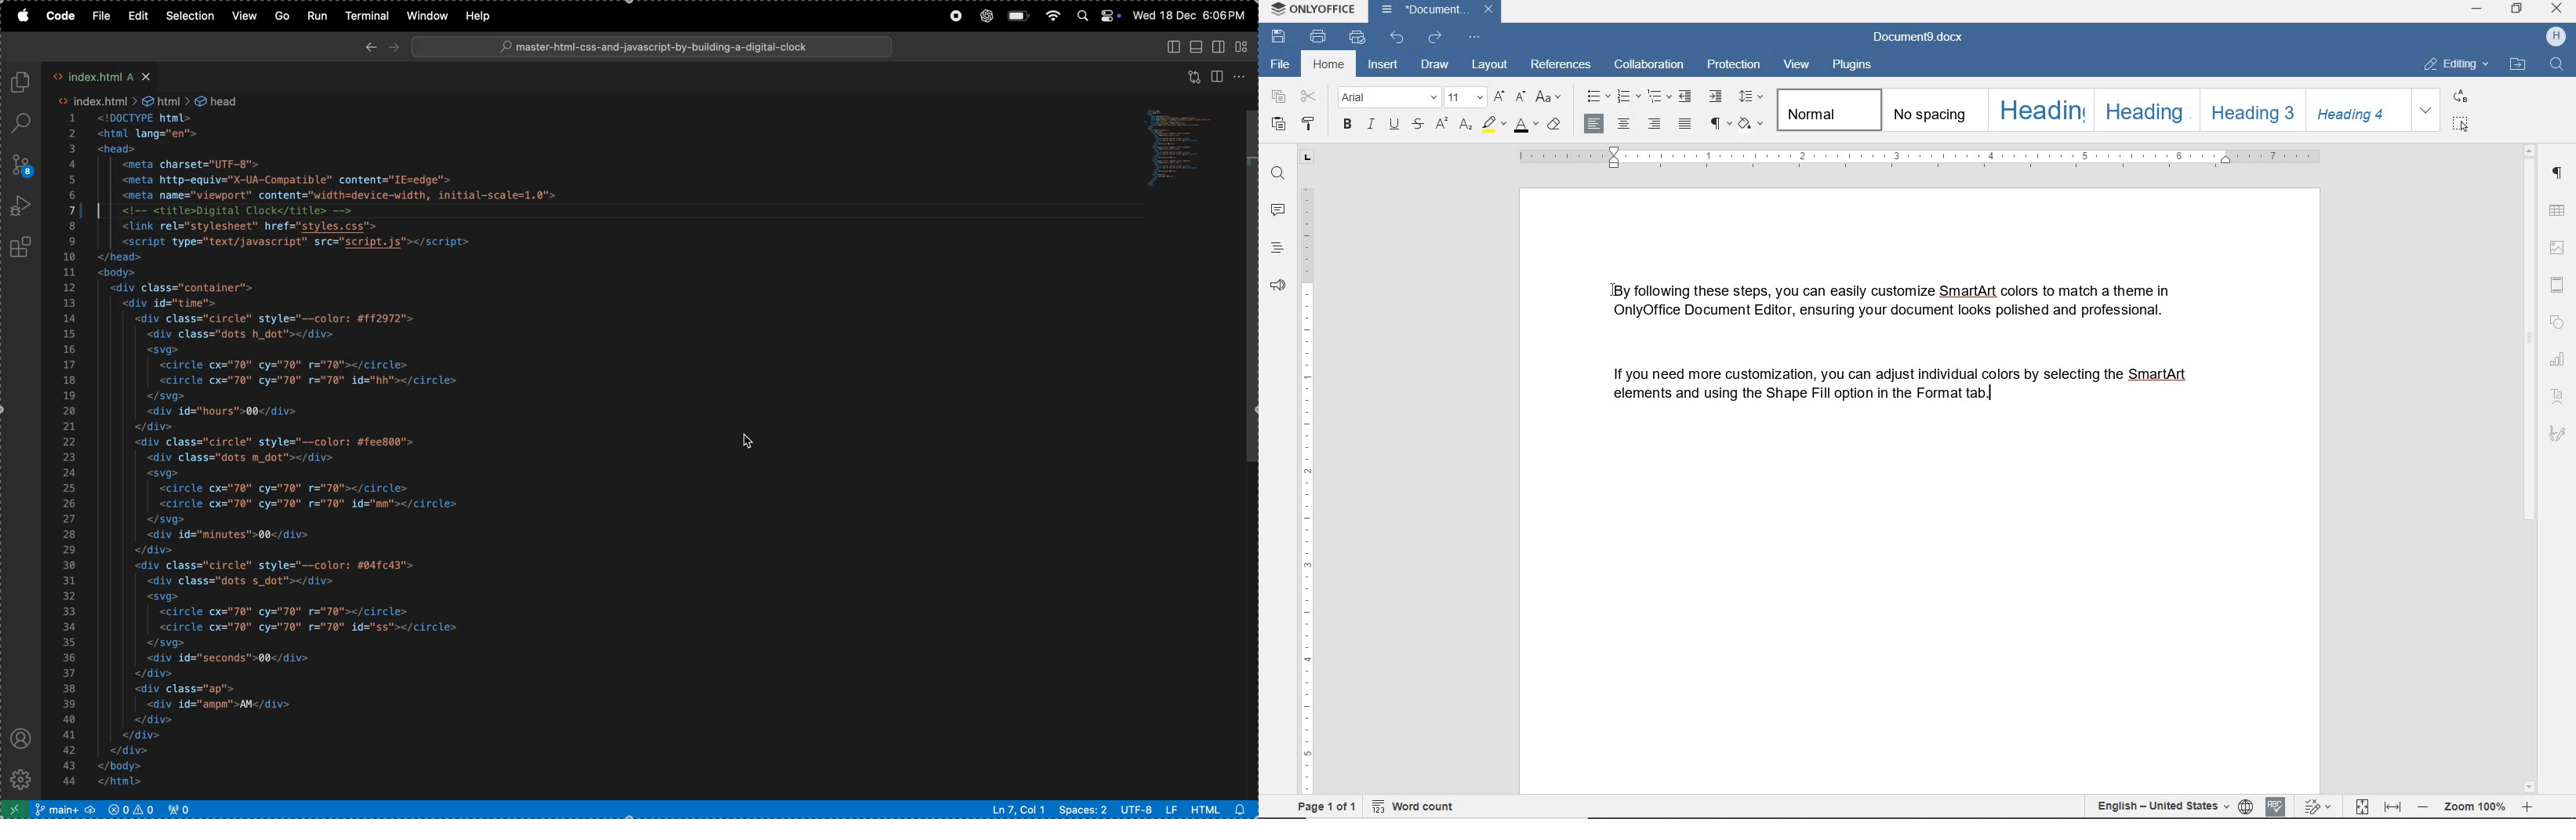 Image resolution: width=2576 pixels, height=840 pixels. What do you see at coordinates (2557, 319) in the screenshot?
I see `shape` at bounding box center [2557, 319].